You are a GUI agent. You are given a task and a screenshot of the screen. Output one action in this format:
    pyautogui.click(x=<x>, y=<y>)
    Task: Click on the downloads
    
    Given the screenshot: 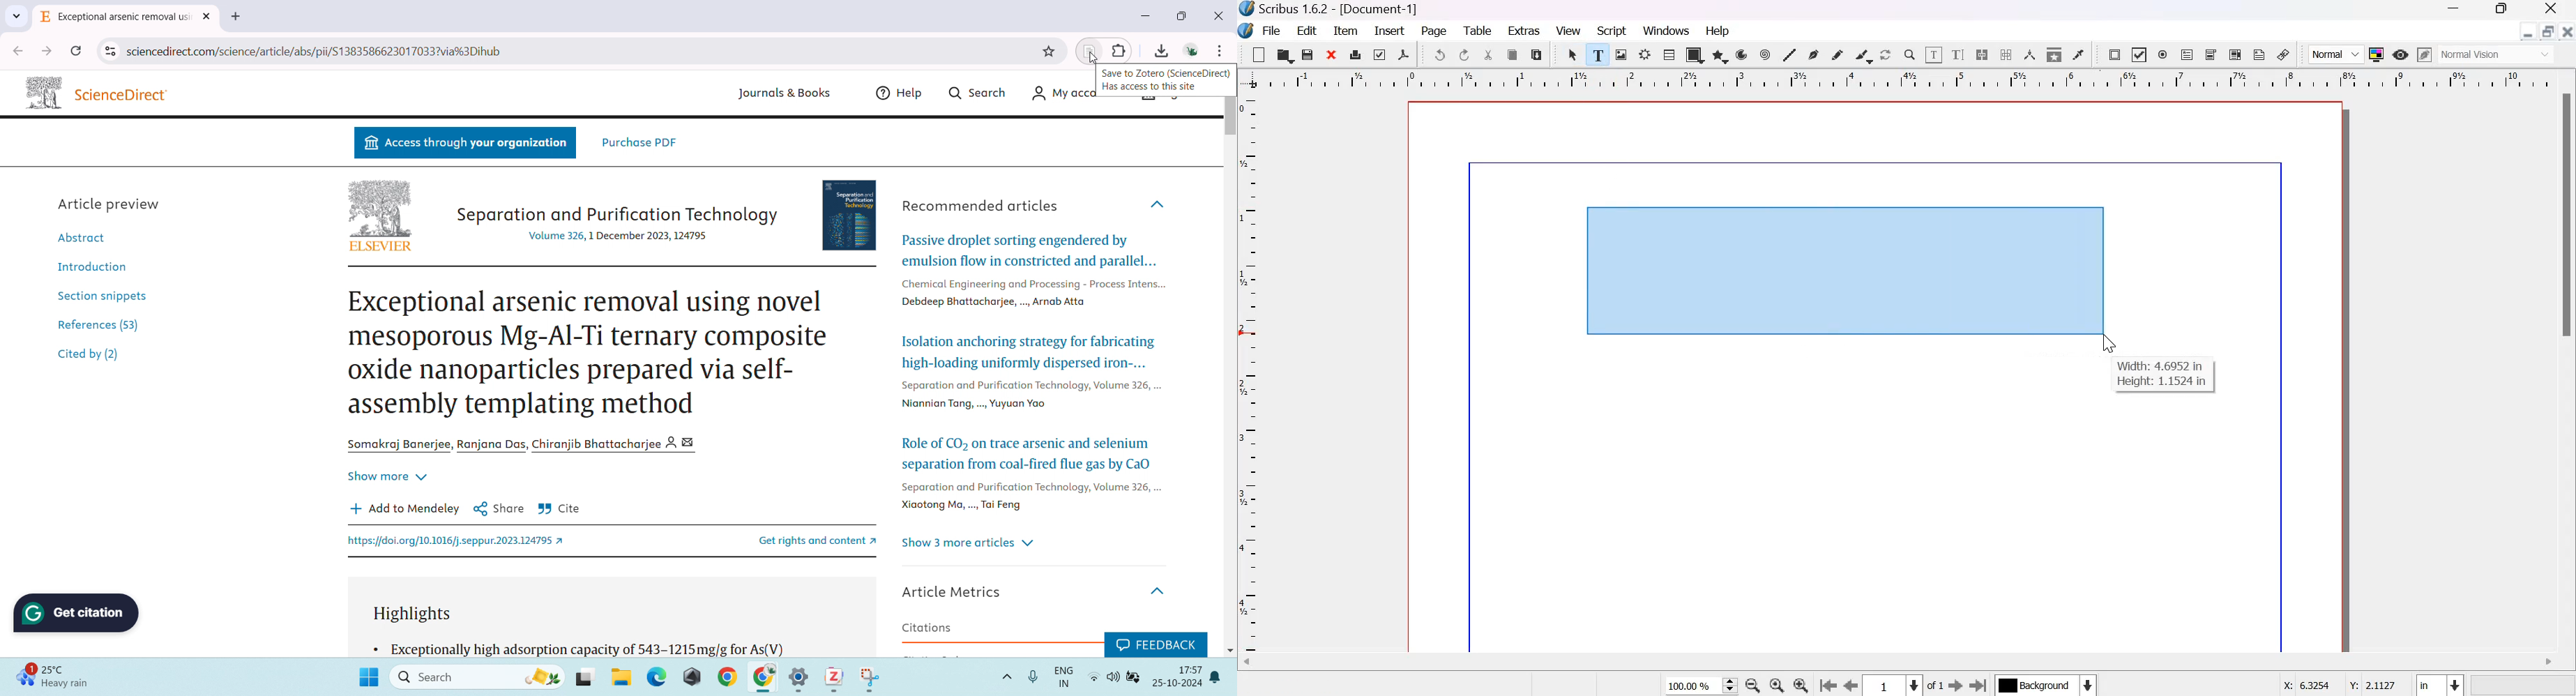 What is the action you would take?
    pyautogui.click(x=1161, y=50)
    